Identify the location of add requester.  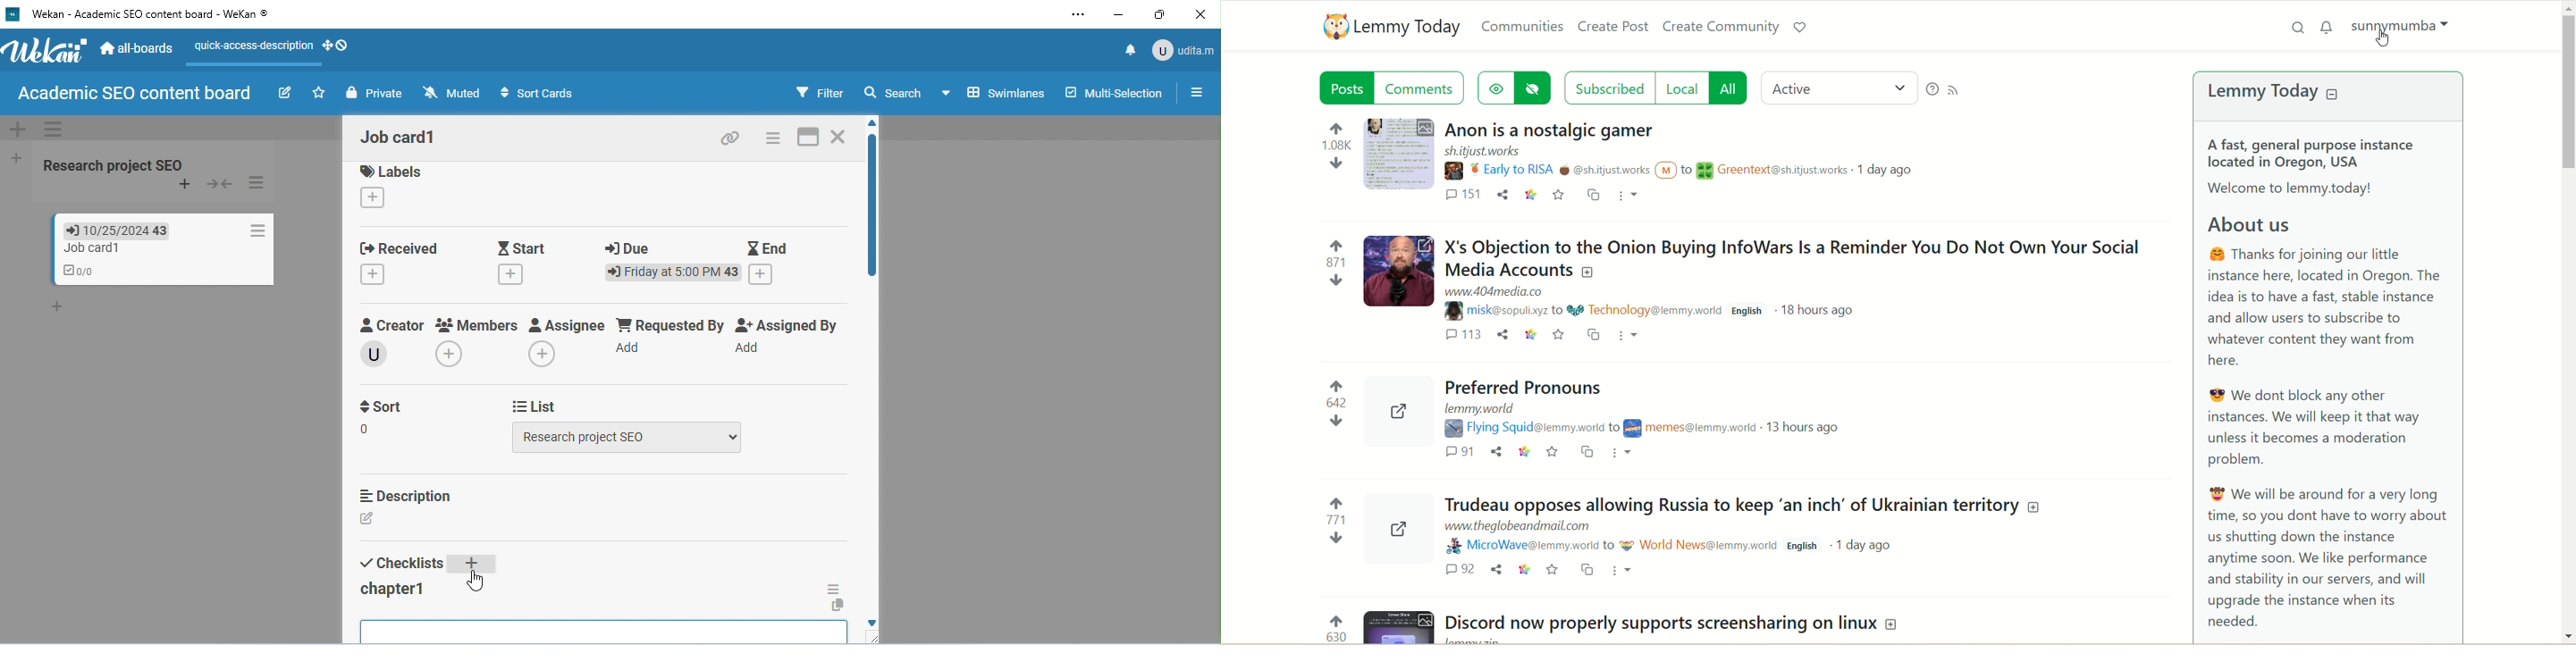
(628, 351).